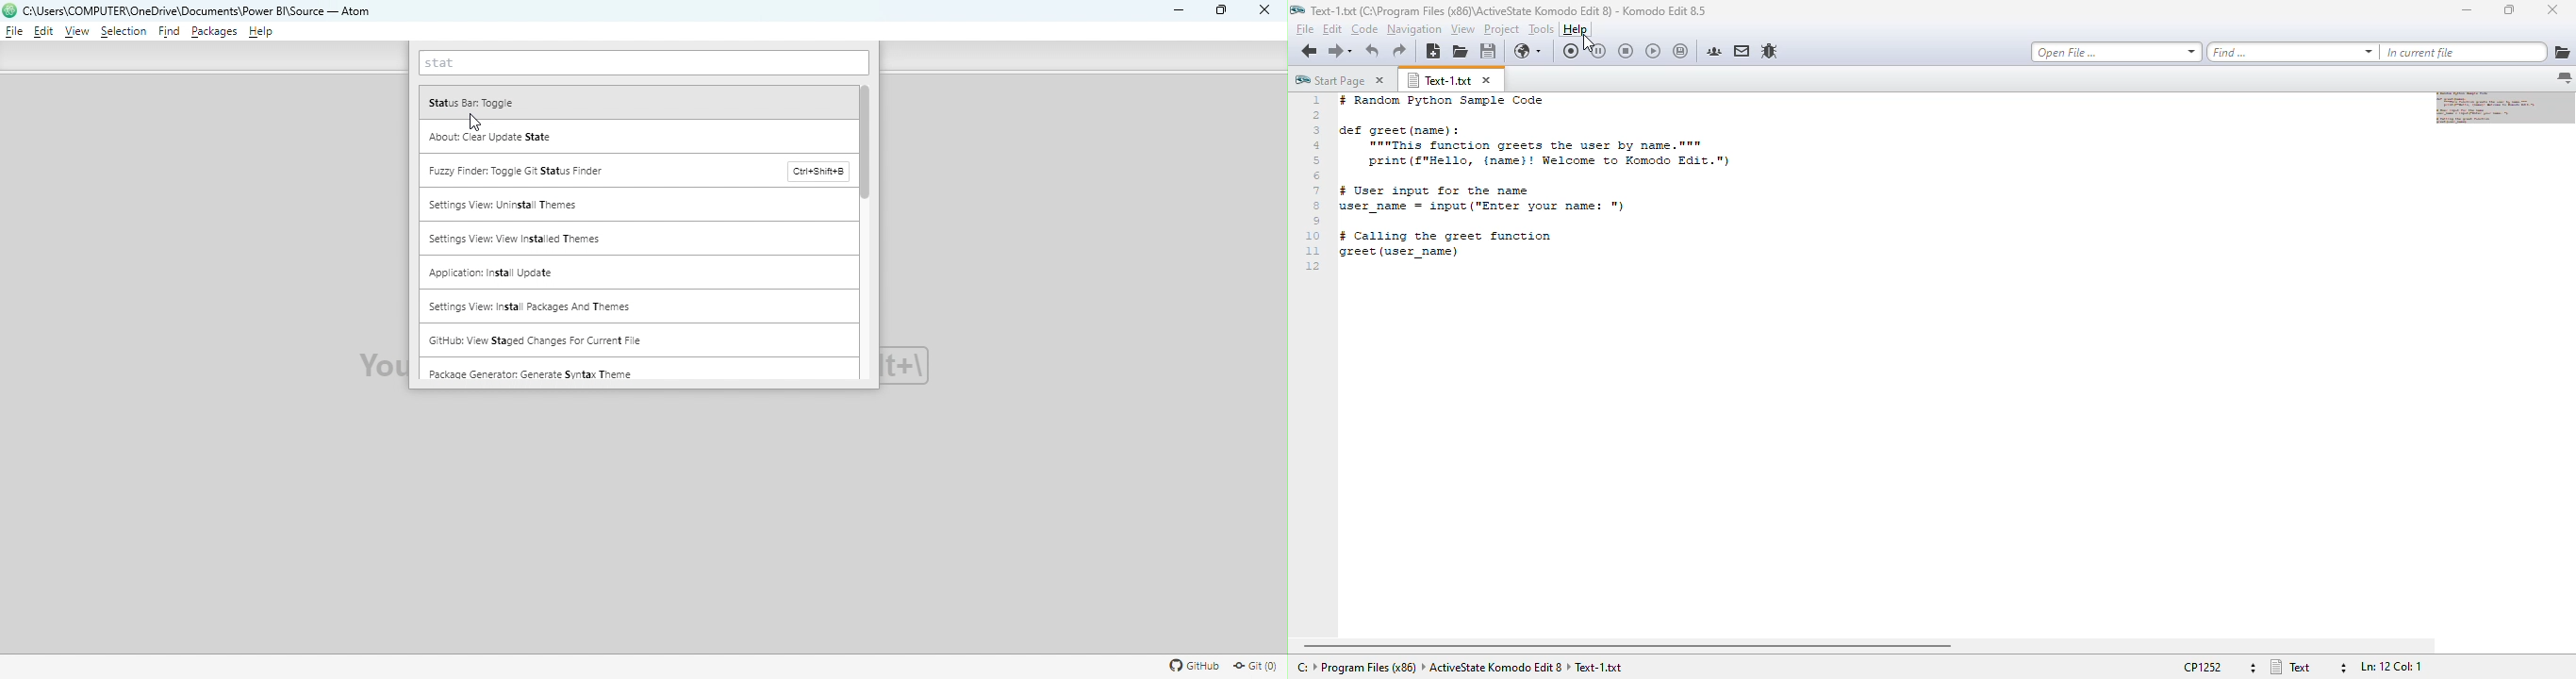 The image size is (2576, 700). What do you see at coordinates (637, 101) in the screenshot?
I see `Status bar: Toggle` at bounding box center [637, 101].